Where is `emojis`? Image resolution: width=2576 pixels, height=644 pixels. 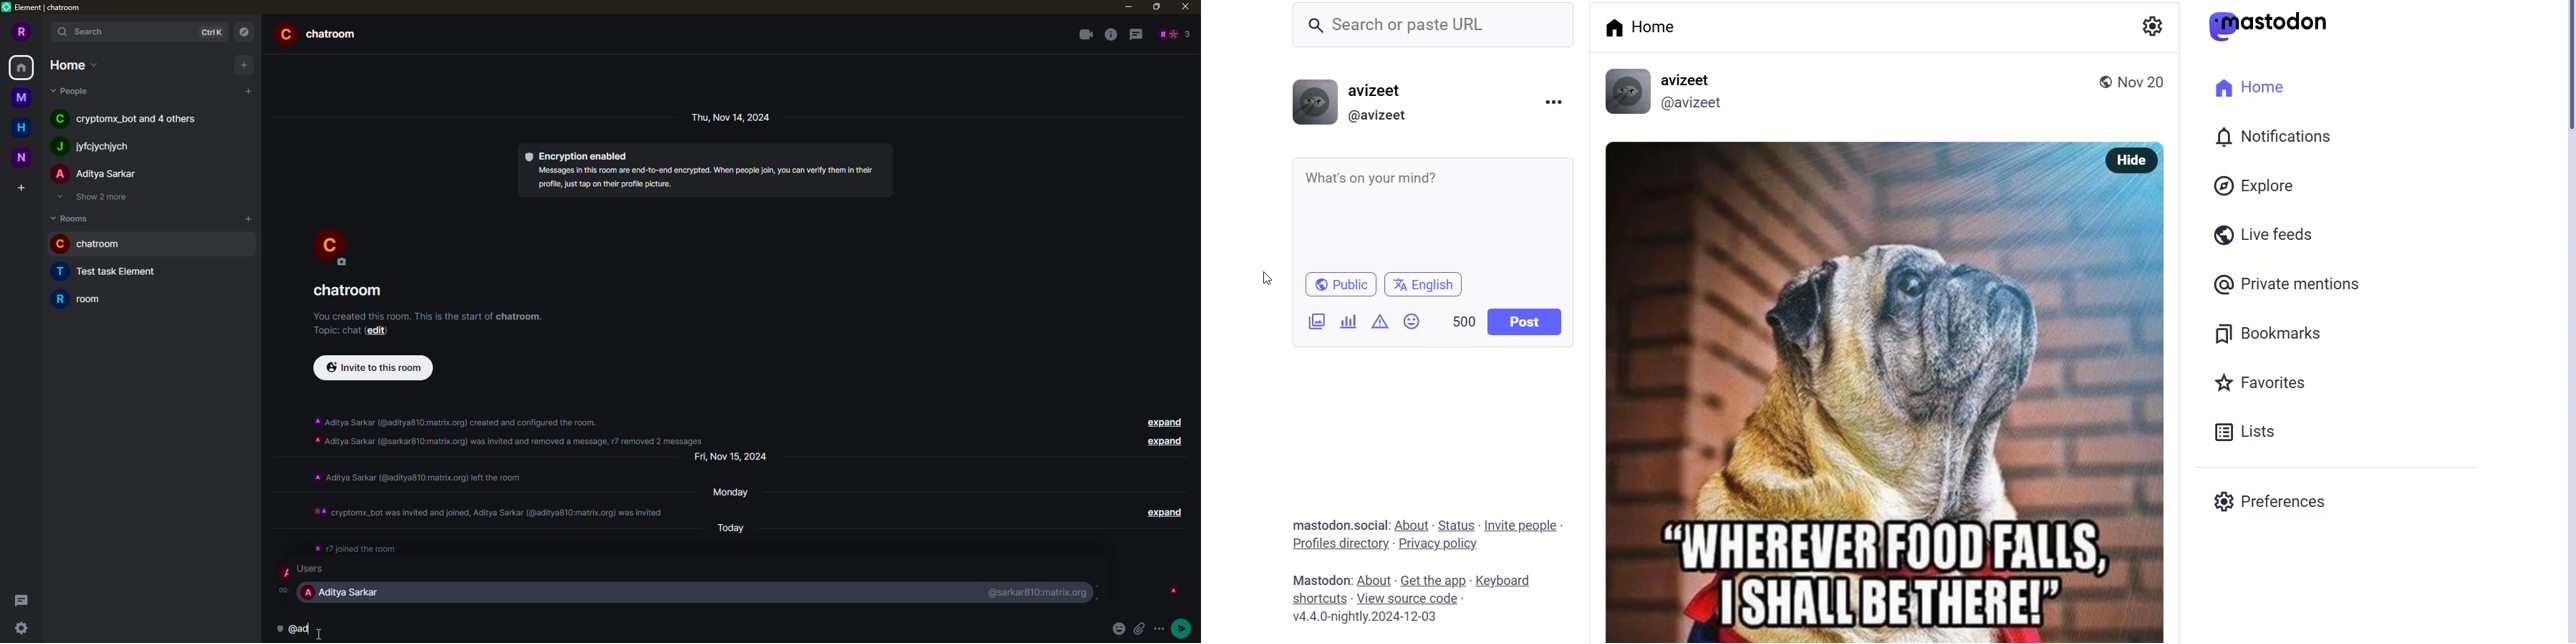 emojis is located at coordinates (1412, 319).